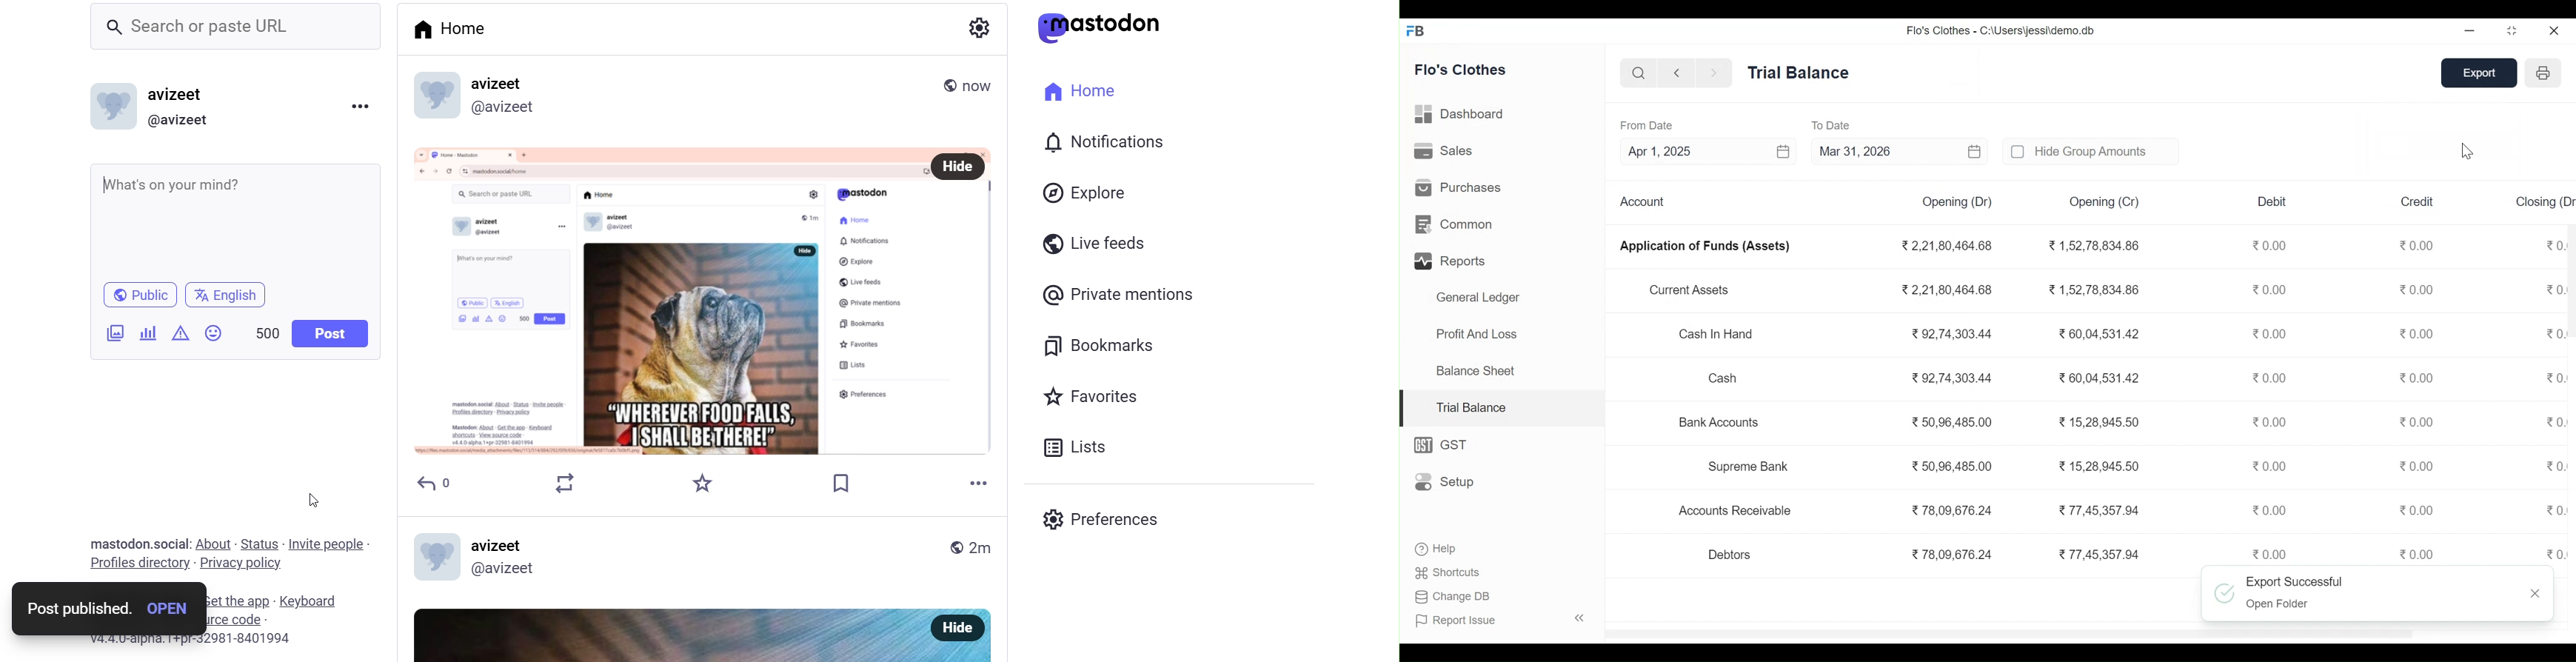 This screenshot has width=2576, height=672. What do you see at coordinates (2553, 30) in the screenshot?
I see `Close` at bounding box center [2553, 30].